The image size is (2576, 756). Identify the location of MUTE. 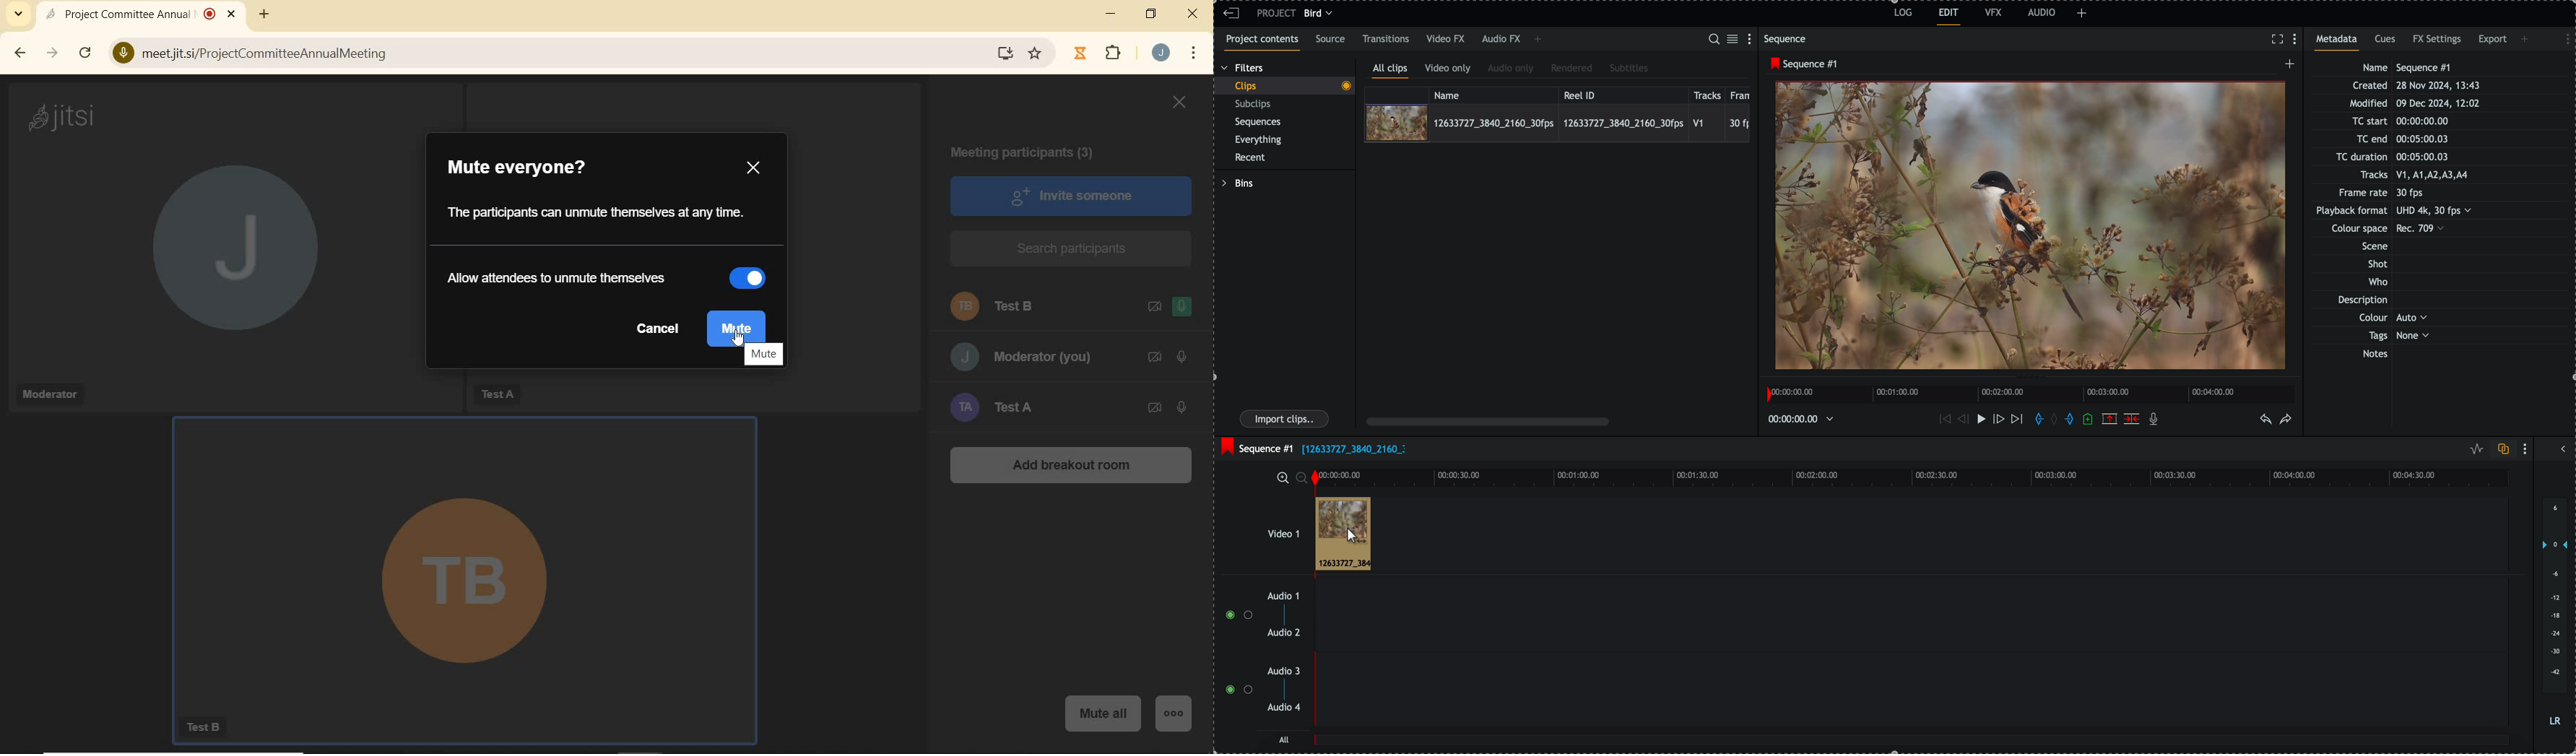
(740, 325).